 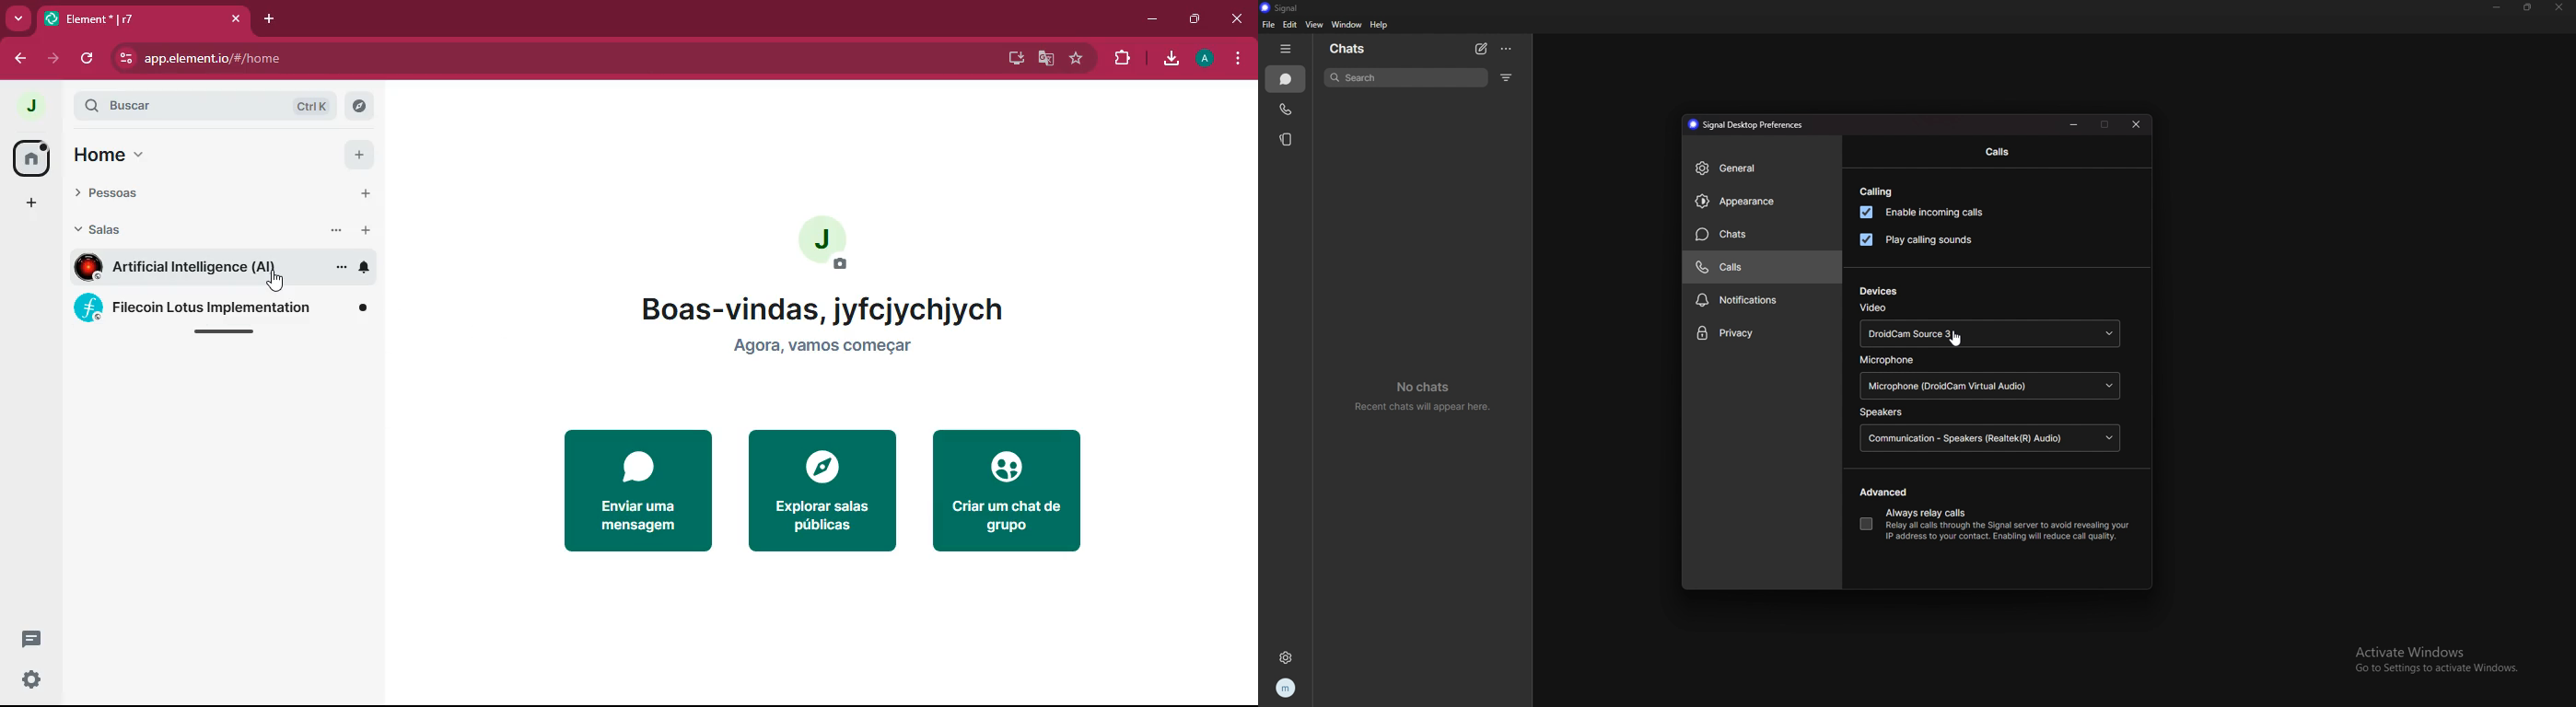 What do you see at coordinates (358, 154) in the screenshot?
I see `add` at bounding box center [358, 154].